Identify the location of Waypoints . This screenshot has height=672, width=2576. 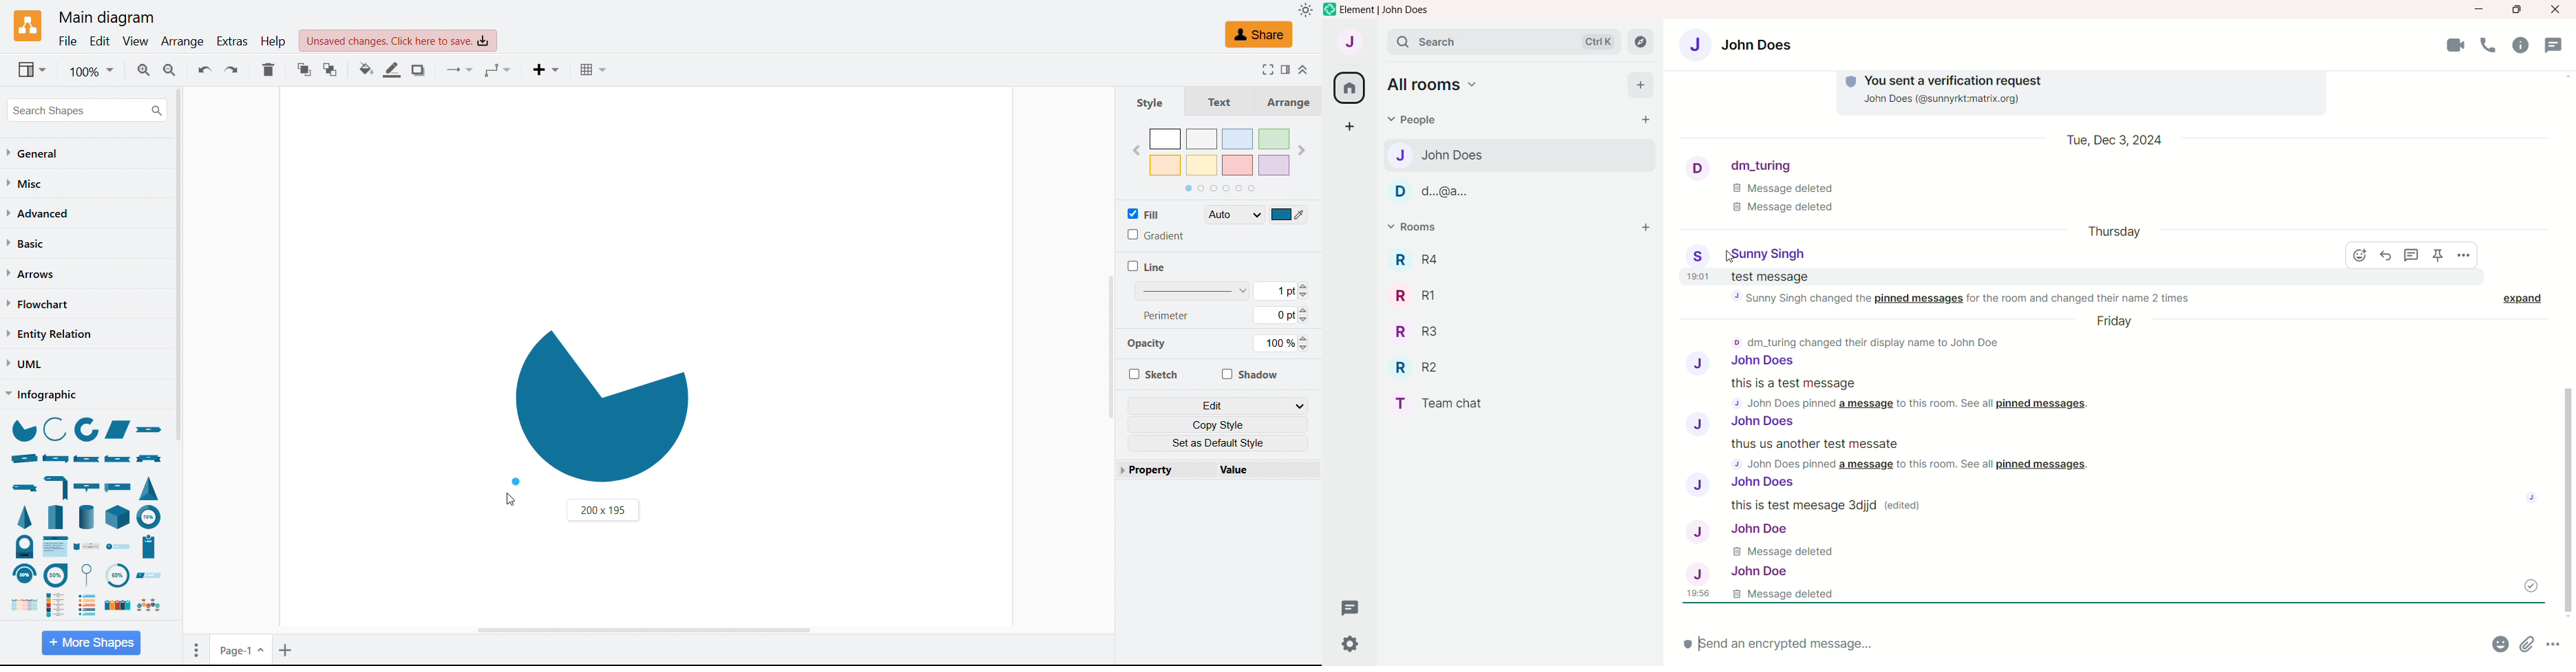
(498, 71).